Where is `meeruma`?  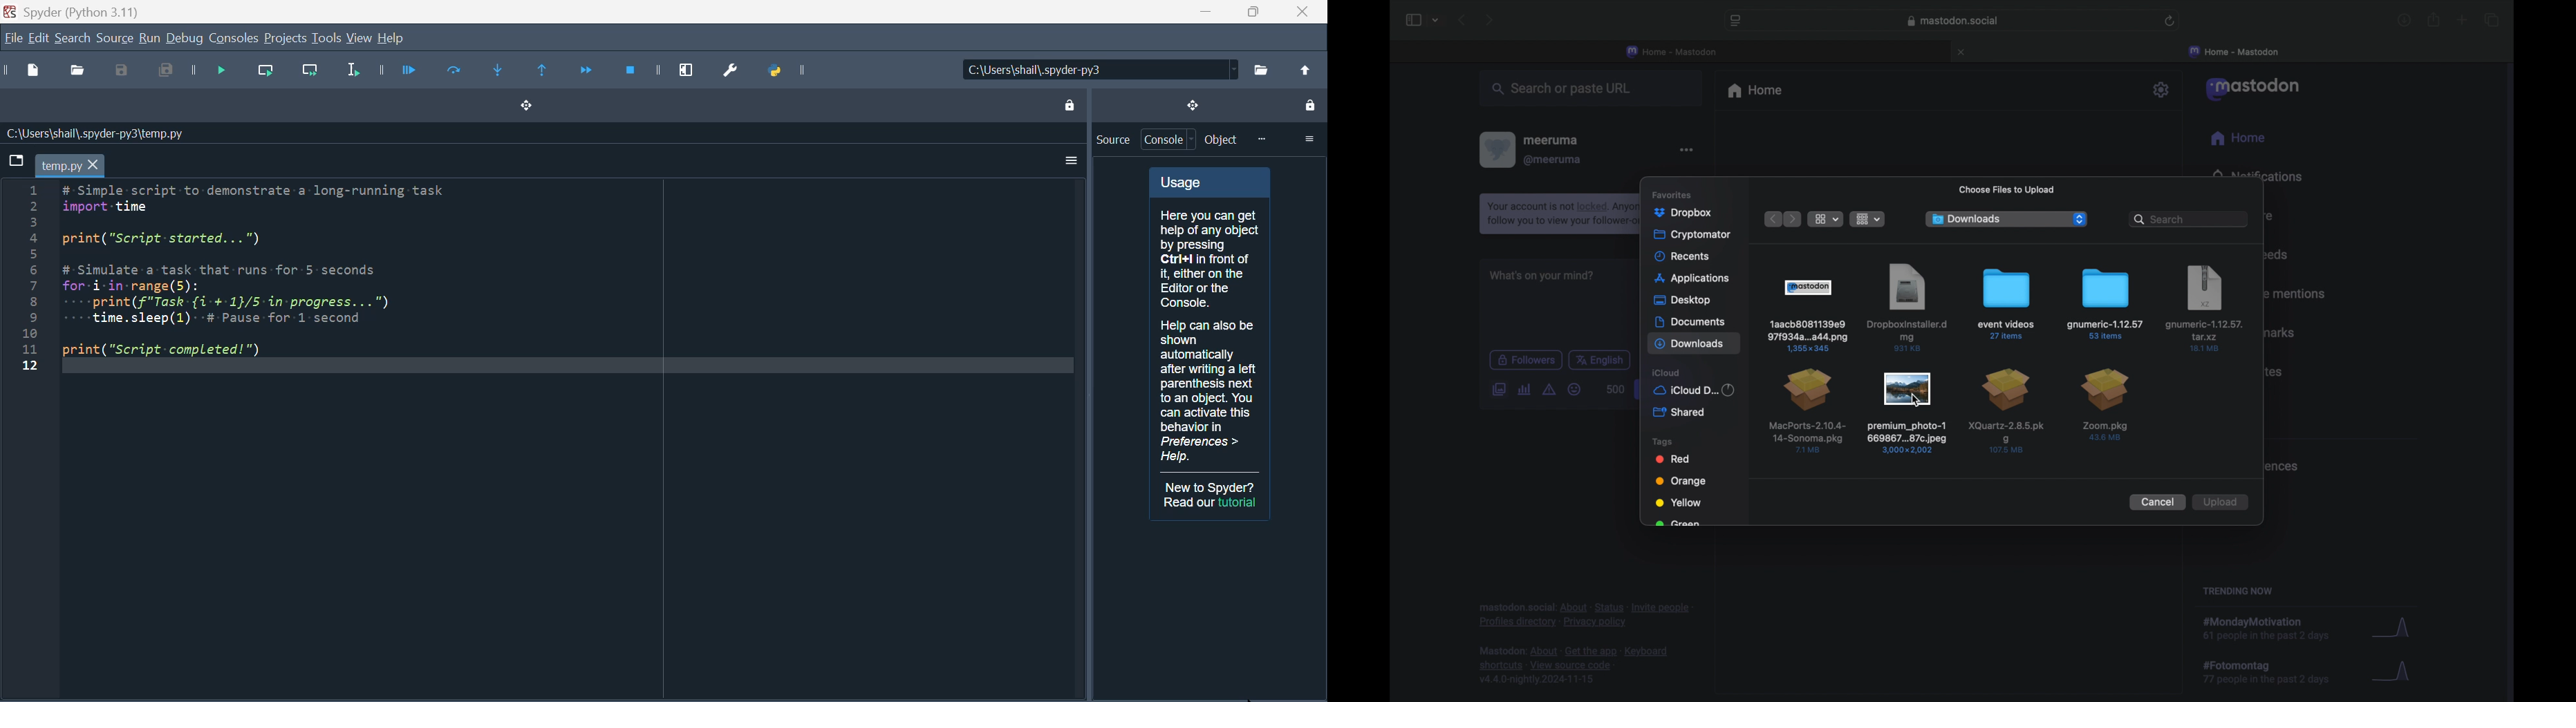
meeruma is located at coordinates (1554, 140).